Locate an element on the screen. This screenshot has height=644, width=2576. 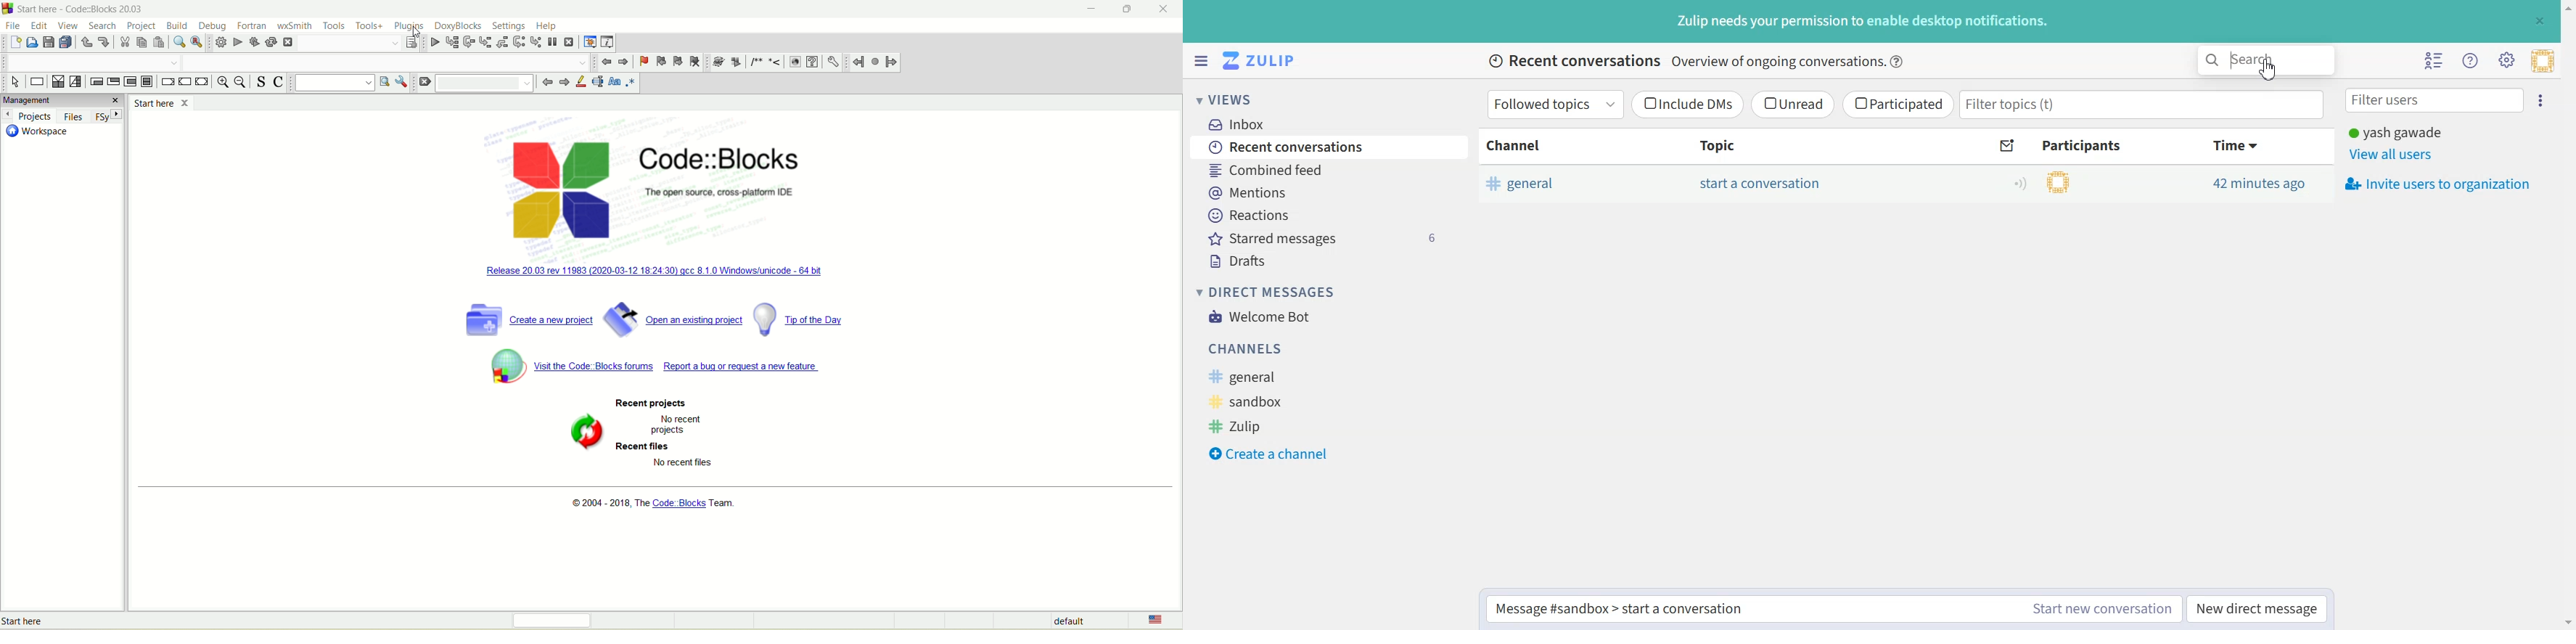
toggle bookmark is located at coordinates (643, 62).